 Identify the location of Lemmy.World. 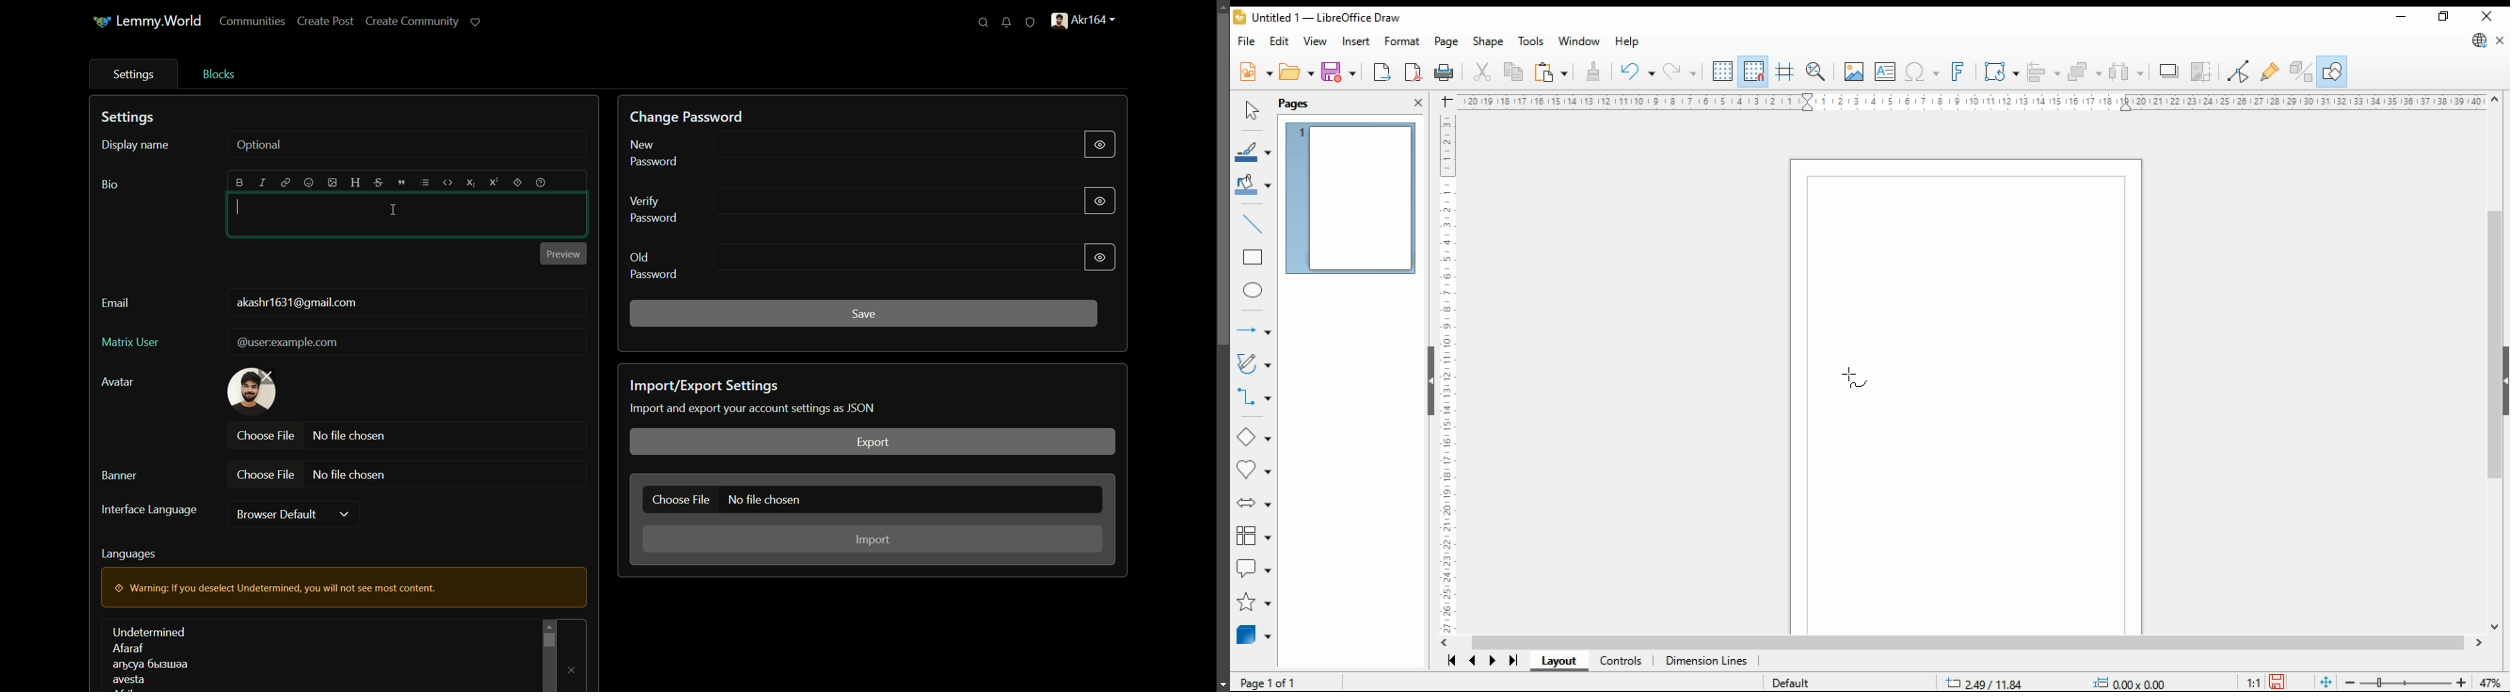
(160, 22).